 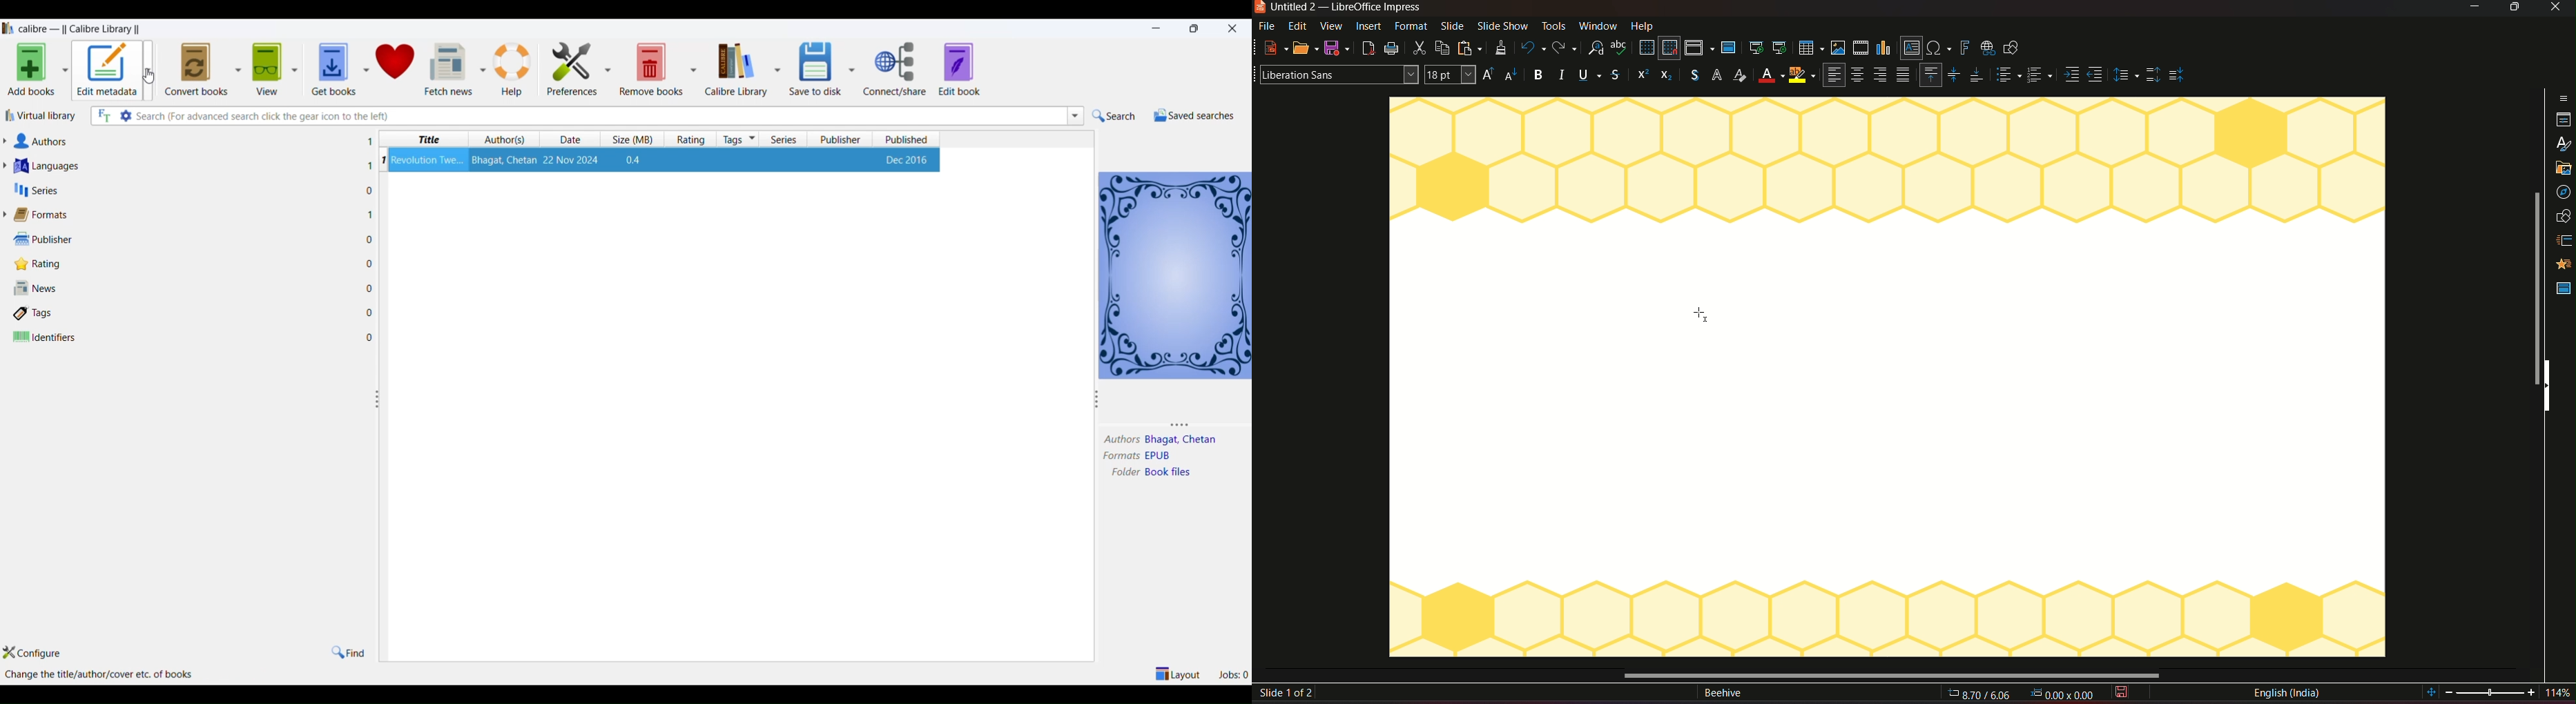 What do you see at coordinates (38, 312) in the screenshot?
I see `tags and number of tags` at bounding box center [38, 312].